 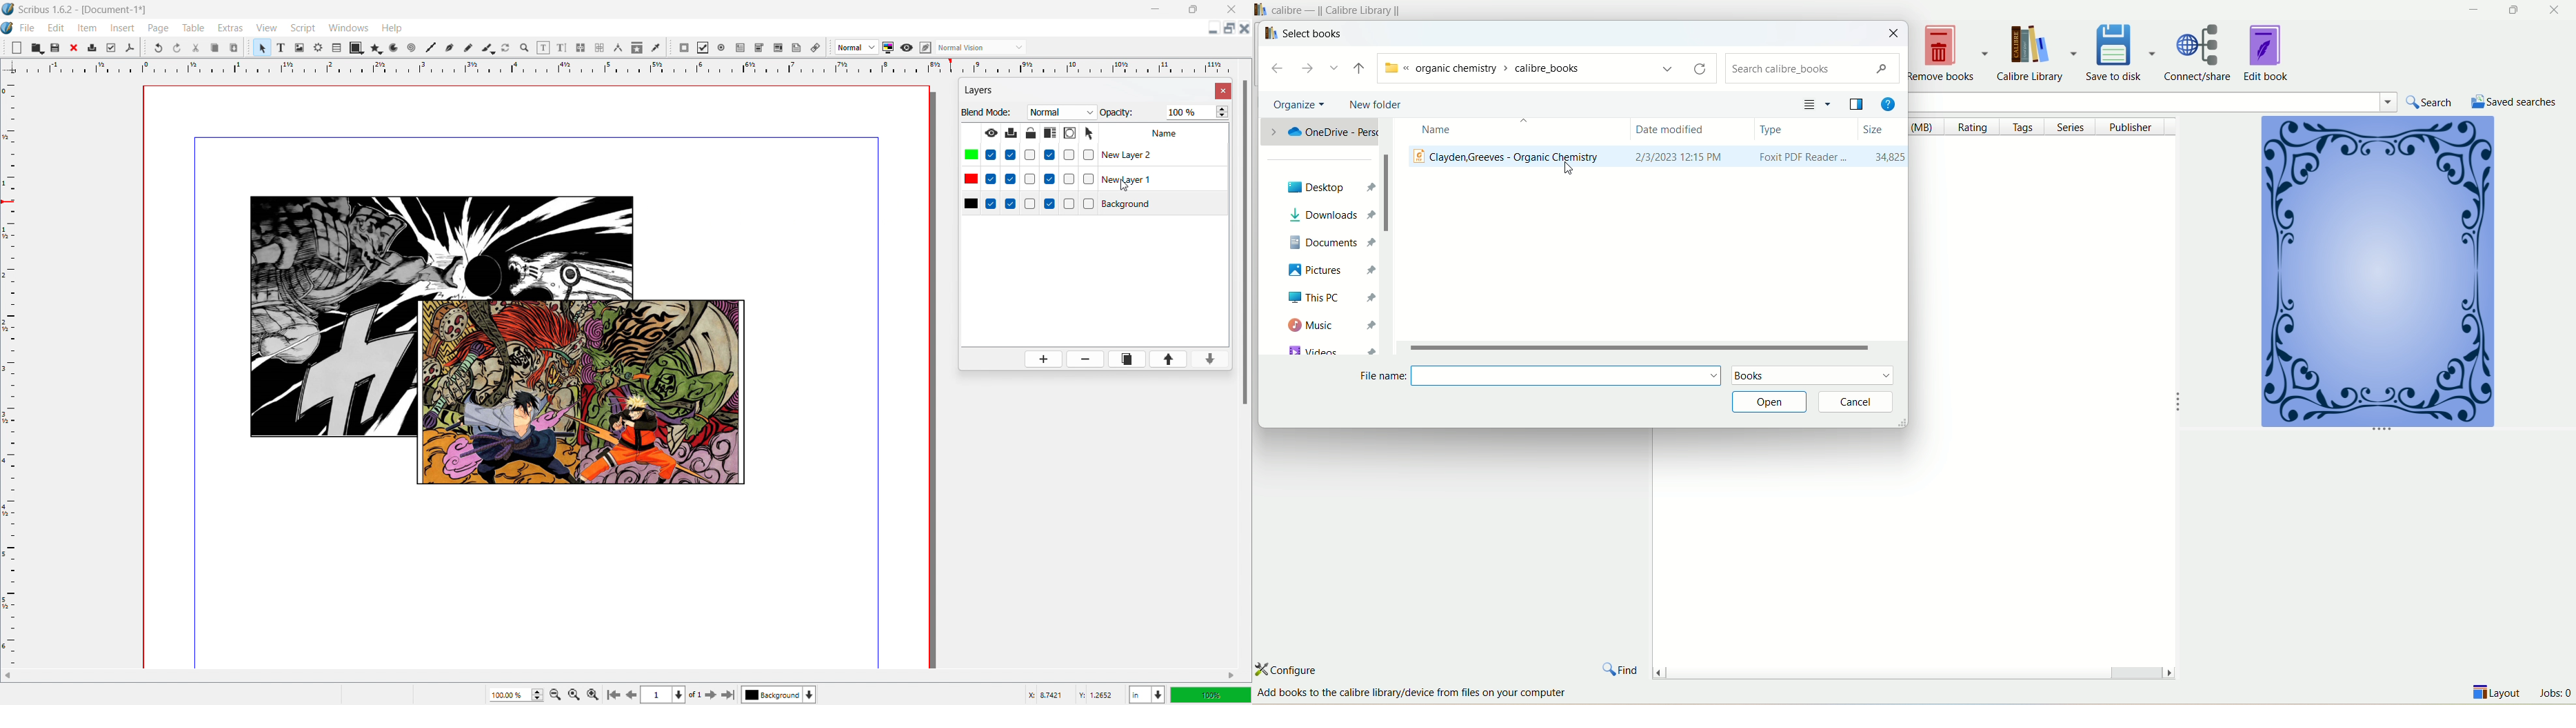 What do you see at coordinates (1245, 28) in the screenshot?
I see `close document` at bounding box center [1245, 28].